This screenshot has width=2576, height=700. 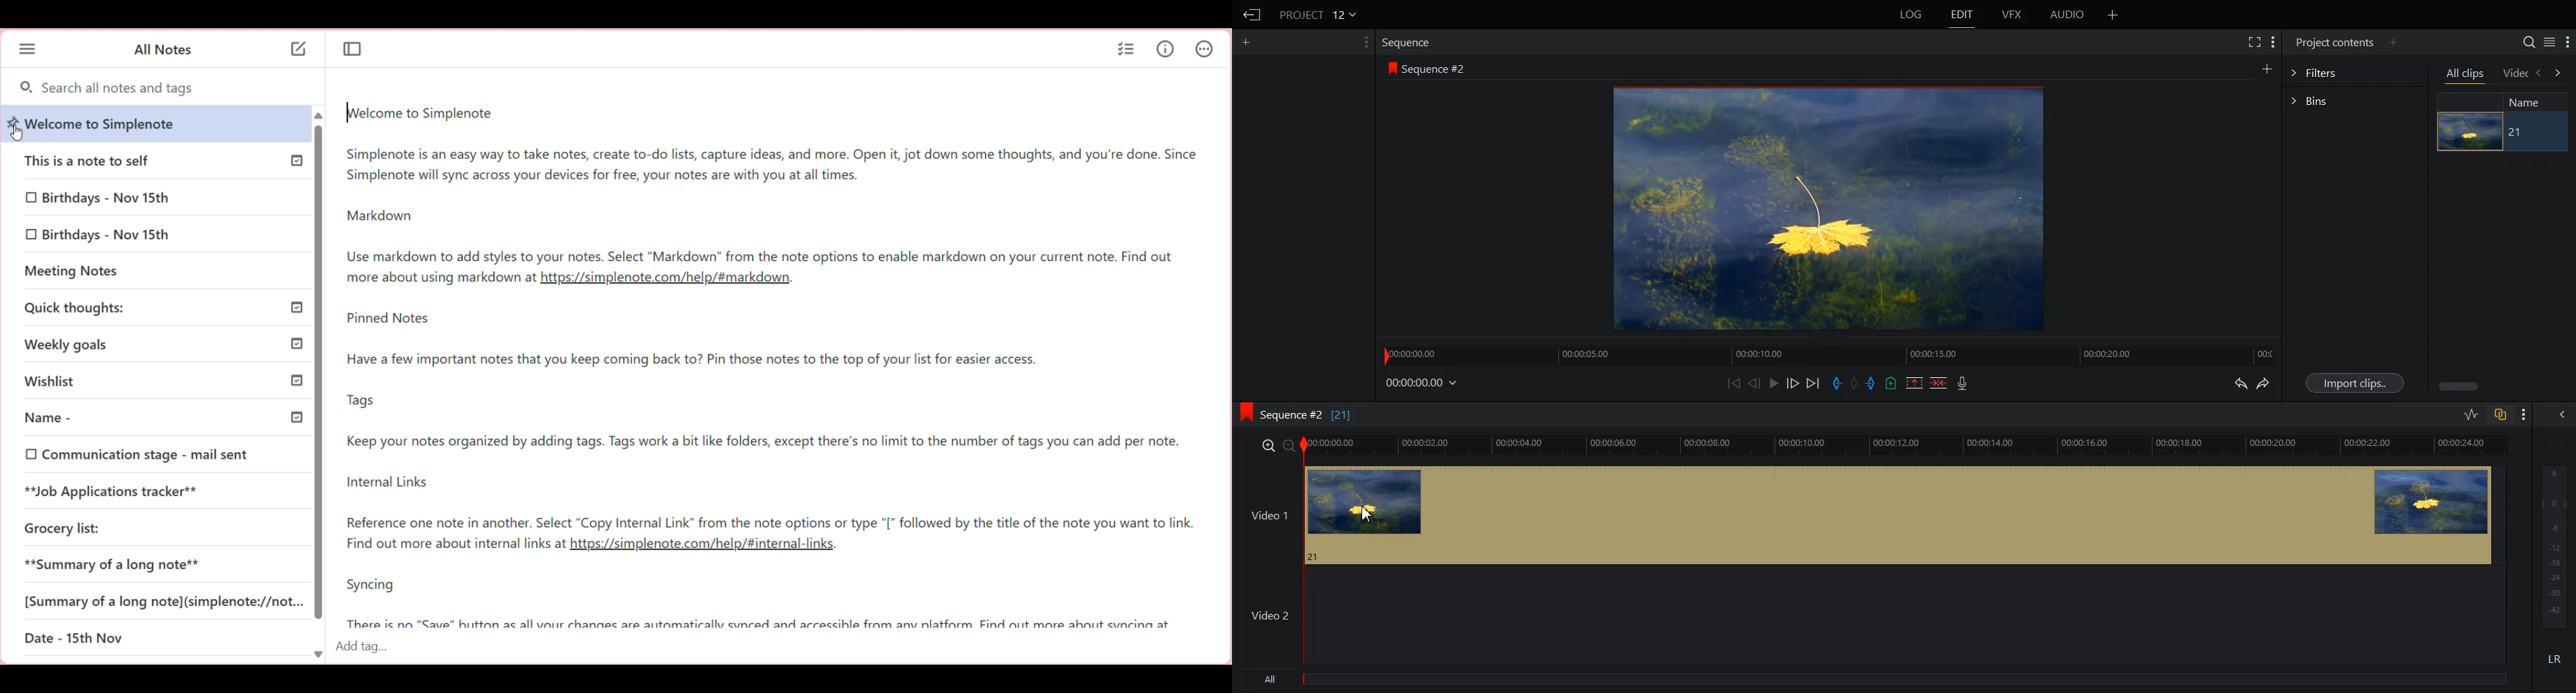 What do you see at coordinates (2555, 656) in the screenshot?
I see `LR` at bounding box center [2555, 656].